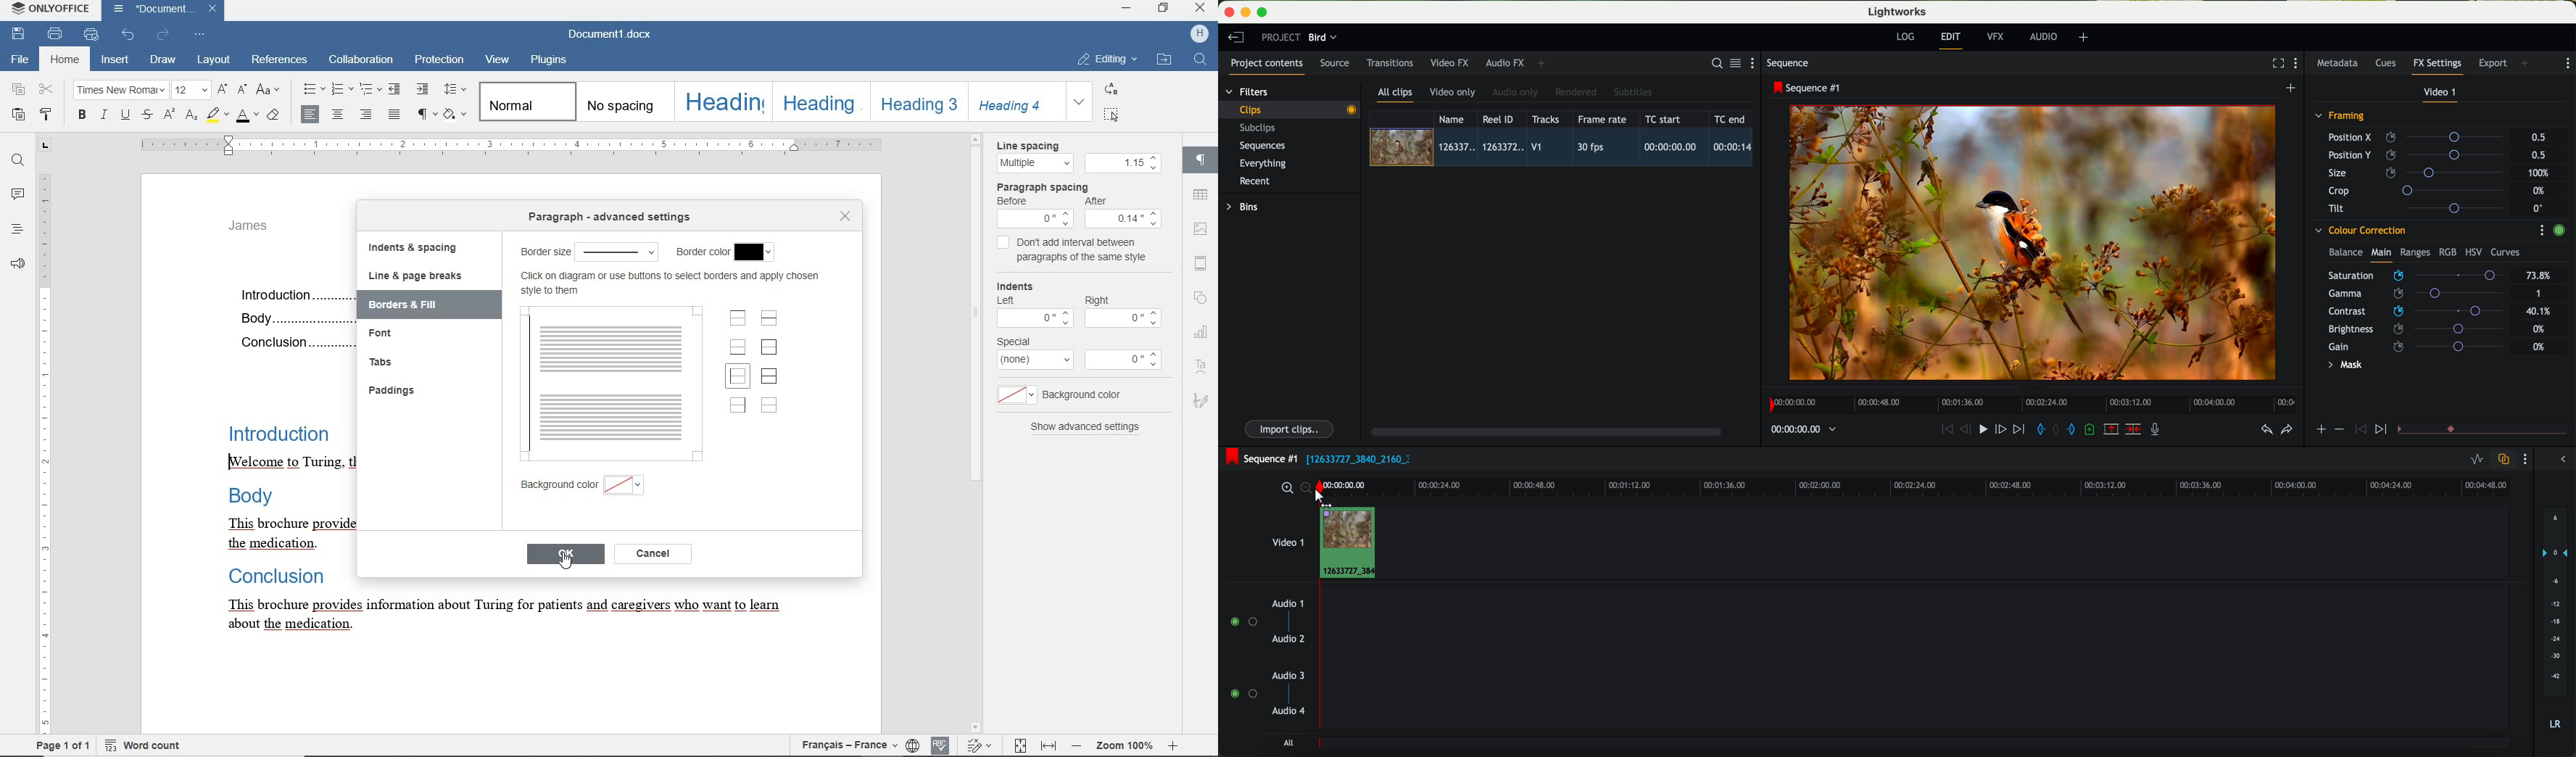  I want to click on gain, so click(2423, 346).